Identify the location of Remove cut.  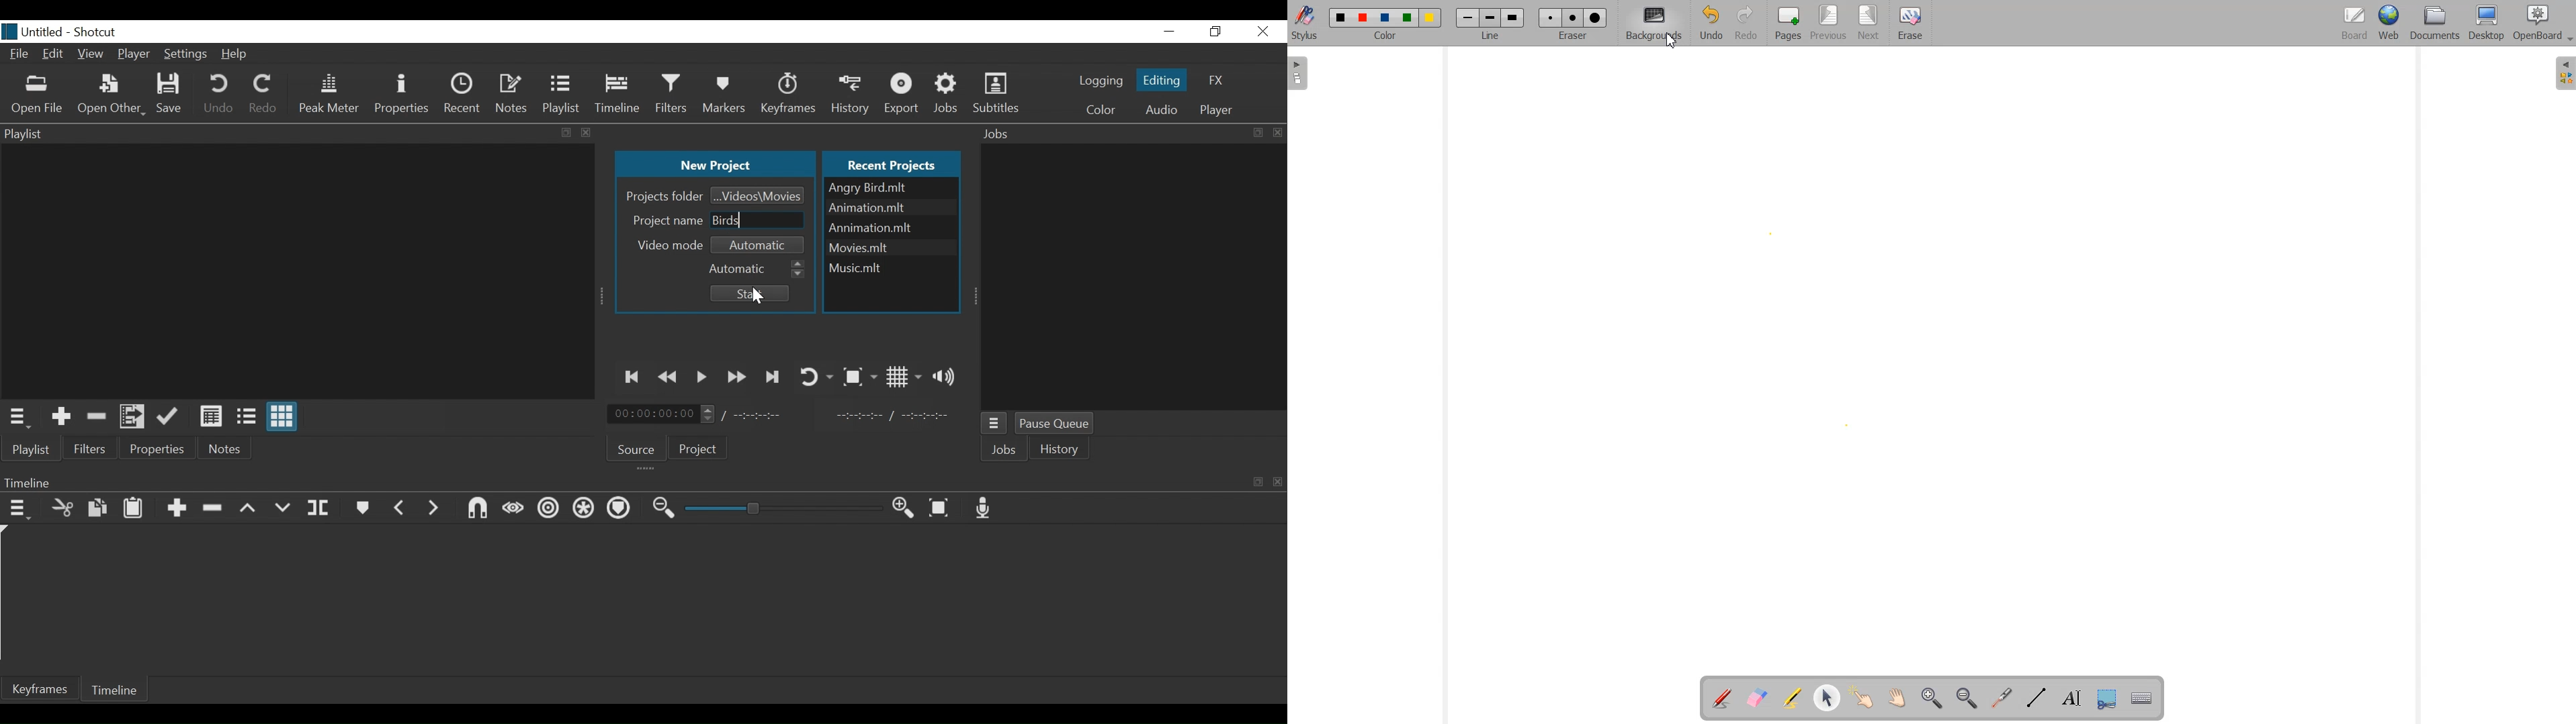
(96, 416).